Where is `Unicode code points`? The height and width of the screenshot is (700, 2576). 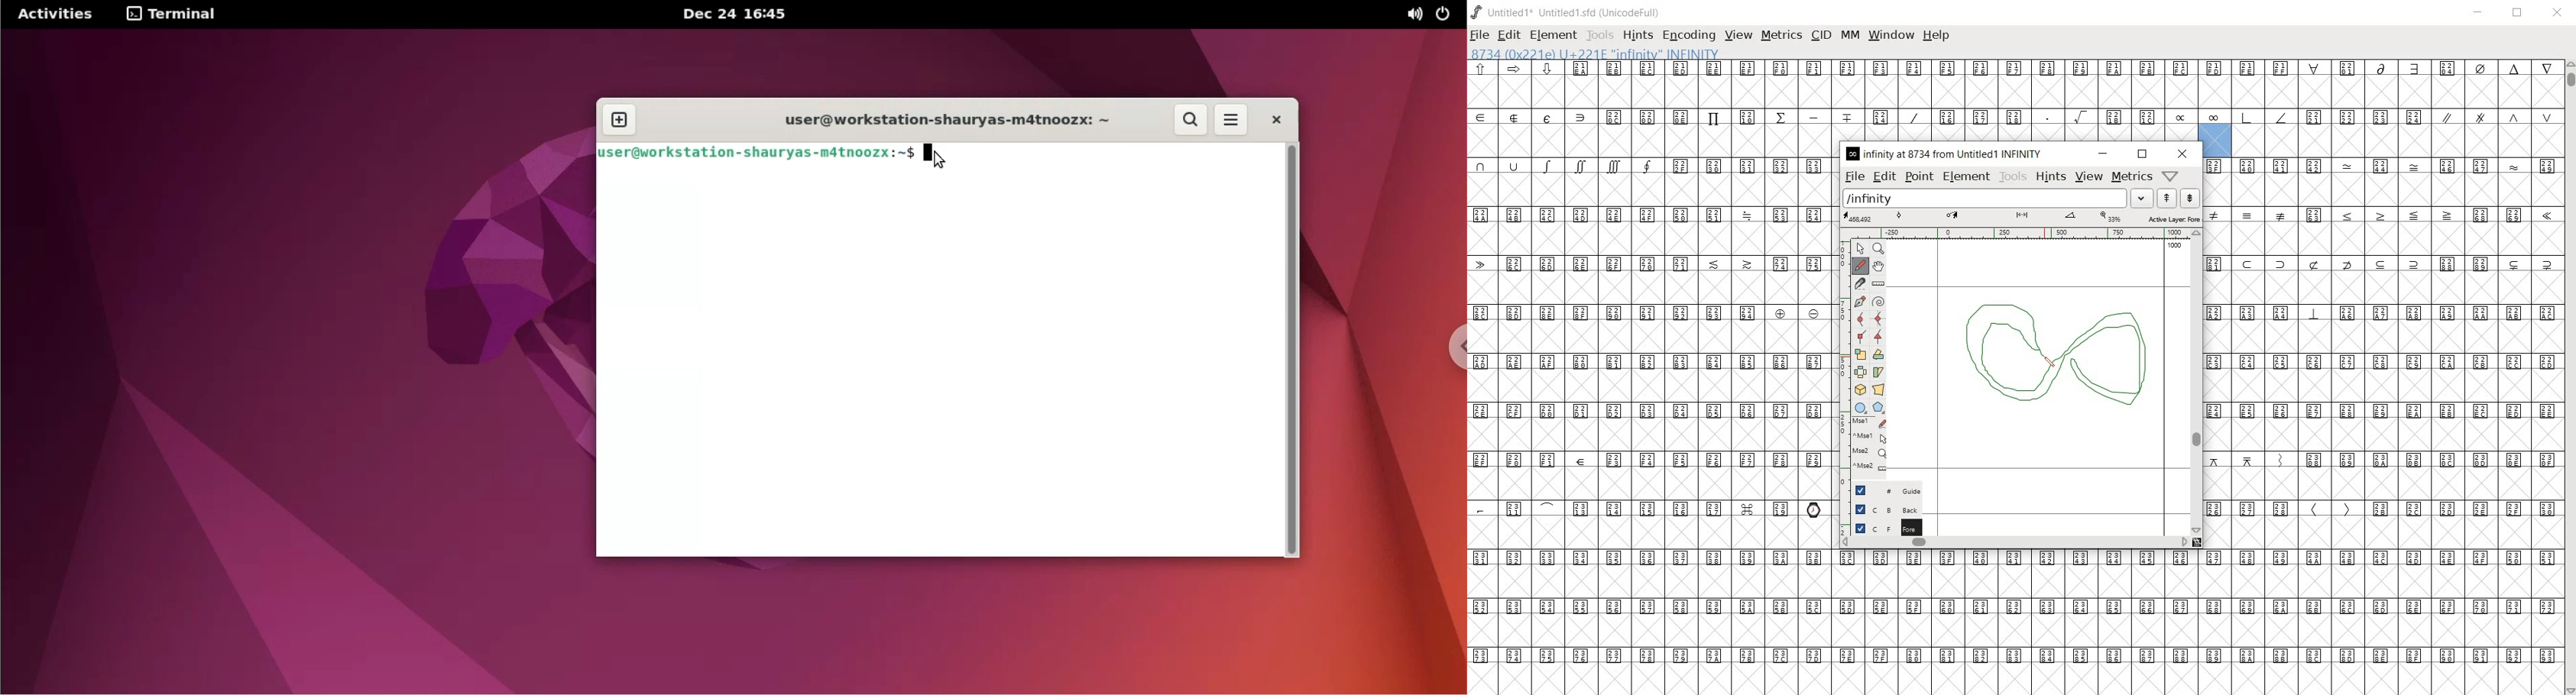
Unicode code points is located at coordinates (2266, 165).